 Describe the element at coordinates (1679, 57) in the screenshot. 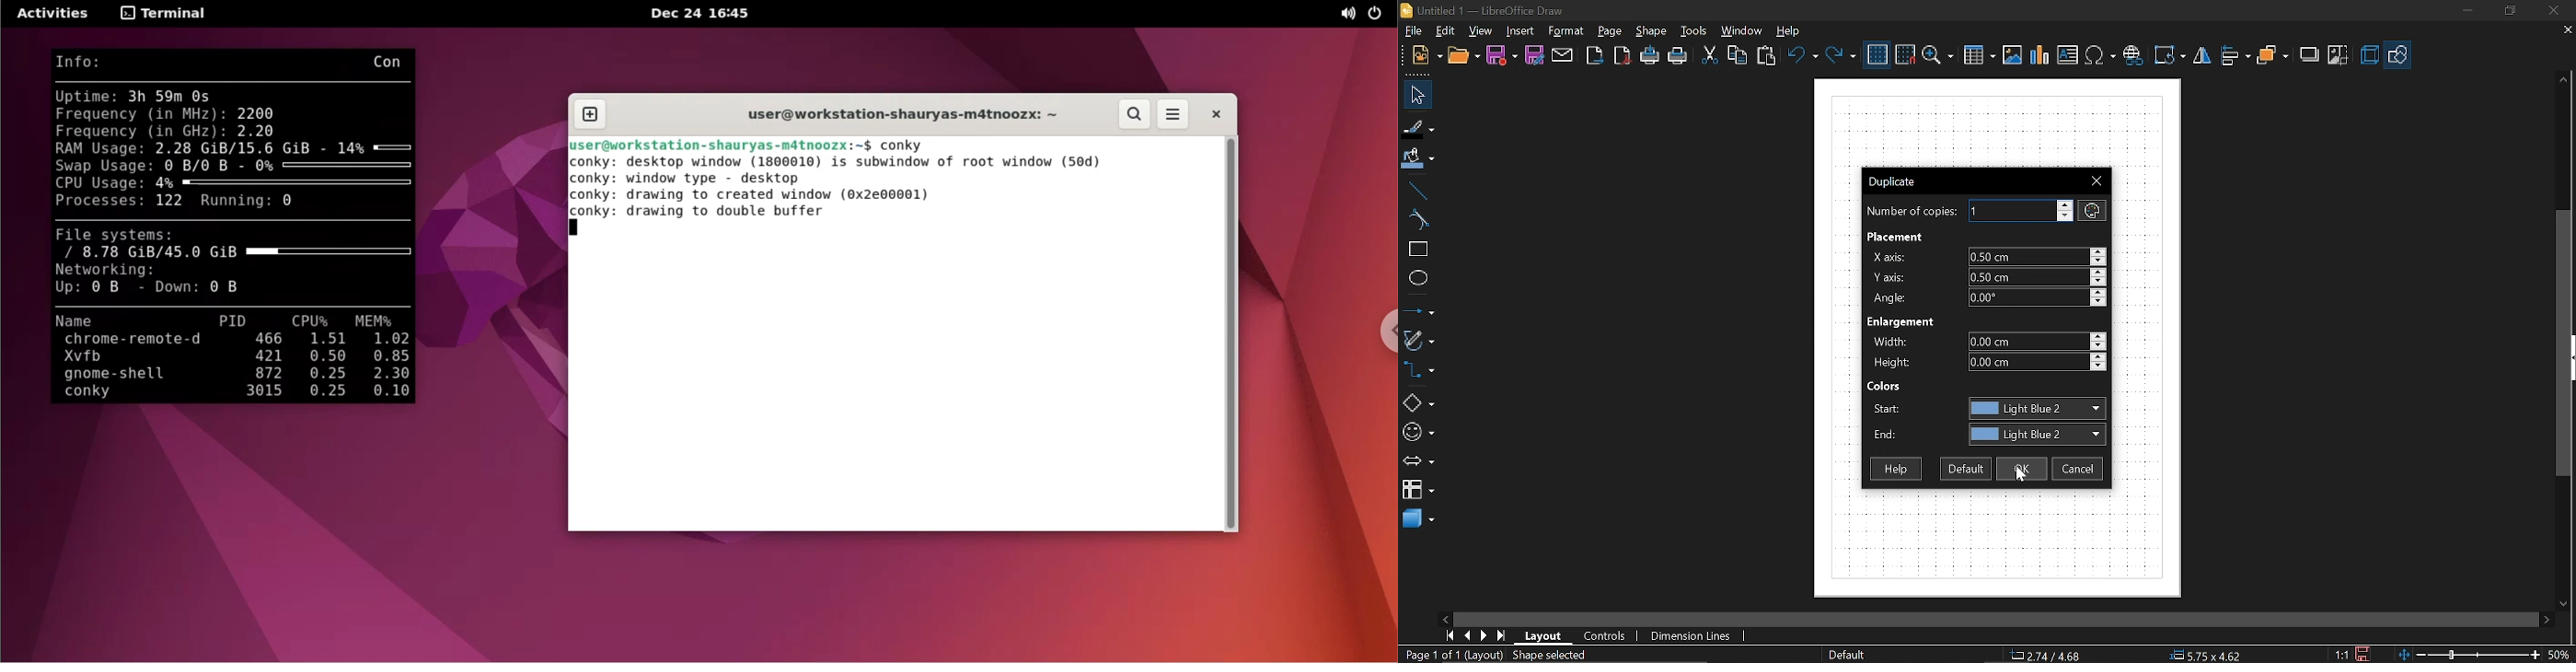

I see `Print` at that location.